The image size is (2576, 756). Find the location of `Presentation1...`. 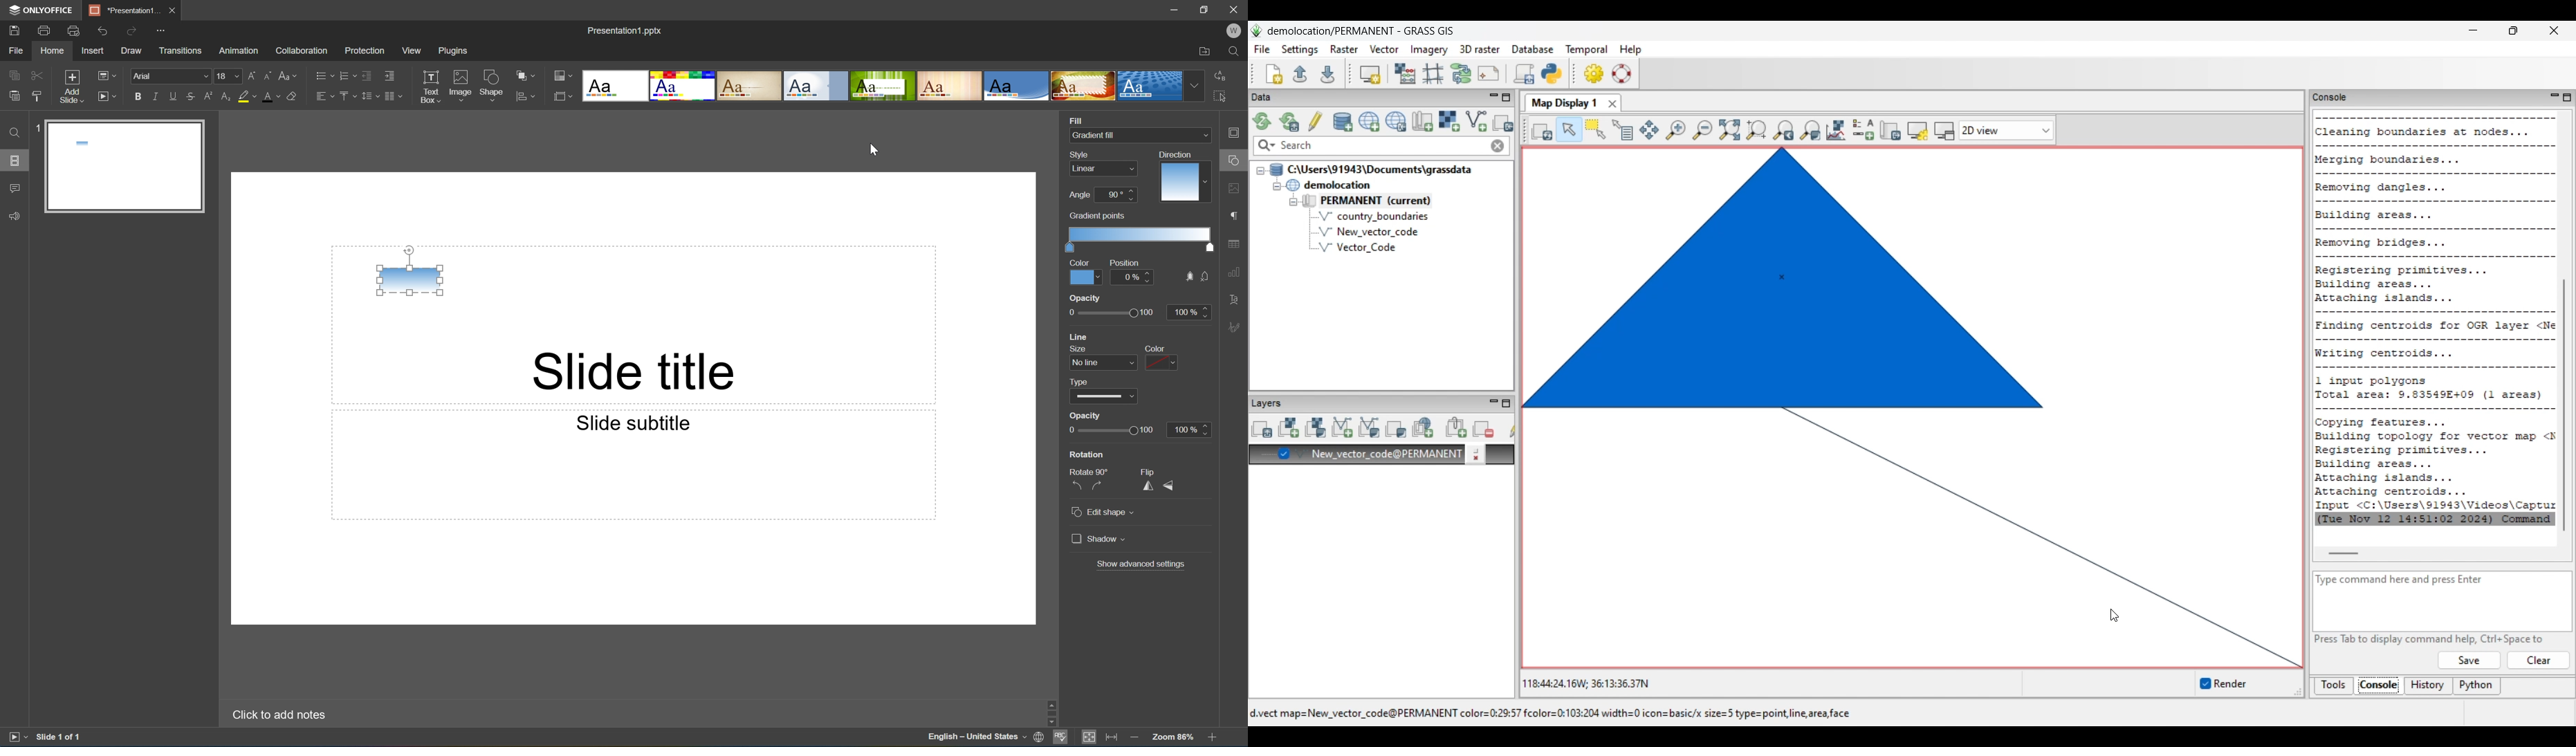

Presentation1... is located at coordinates (121, 10).